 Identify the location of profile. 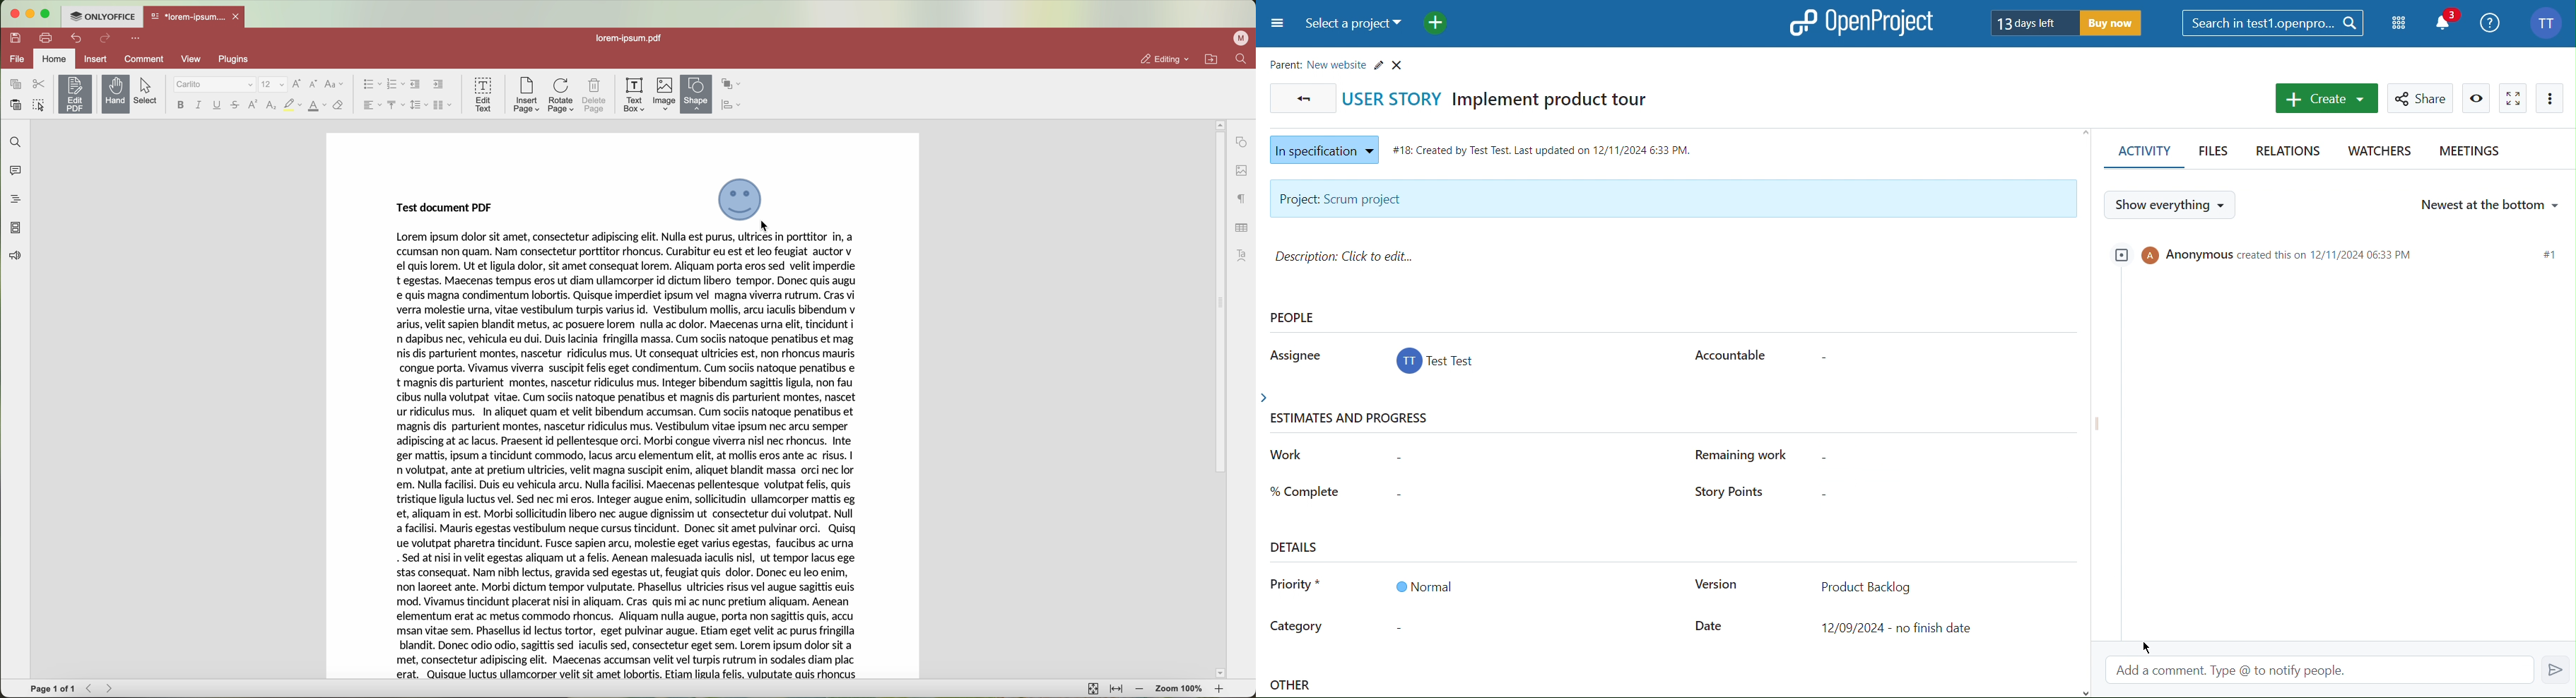
(1239, 38).